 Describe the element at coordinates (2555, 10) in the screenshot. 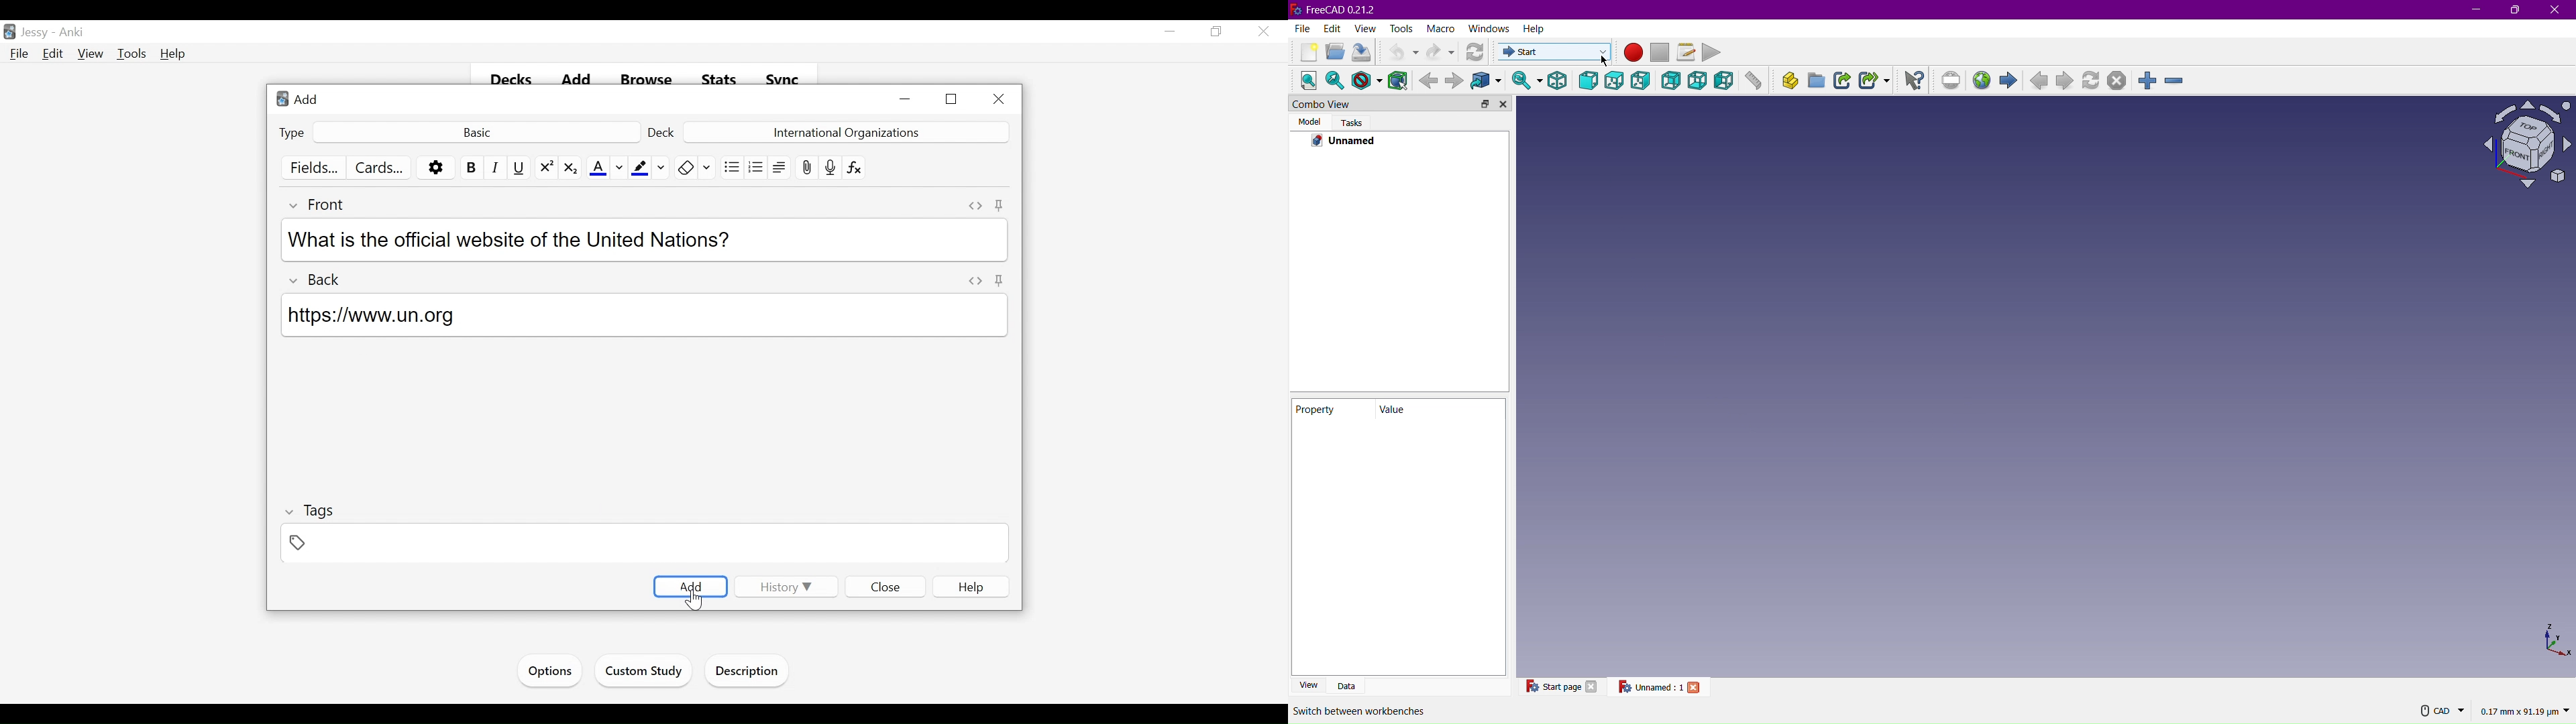

I see `Close` at that location.